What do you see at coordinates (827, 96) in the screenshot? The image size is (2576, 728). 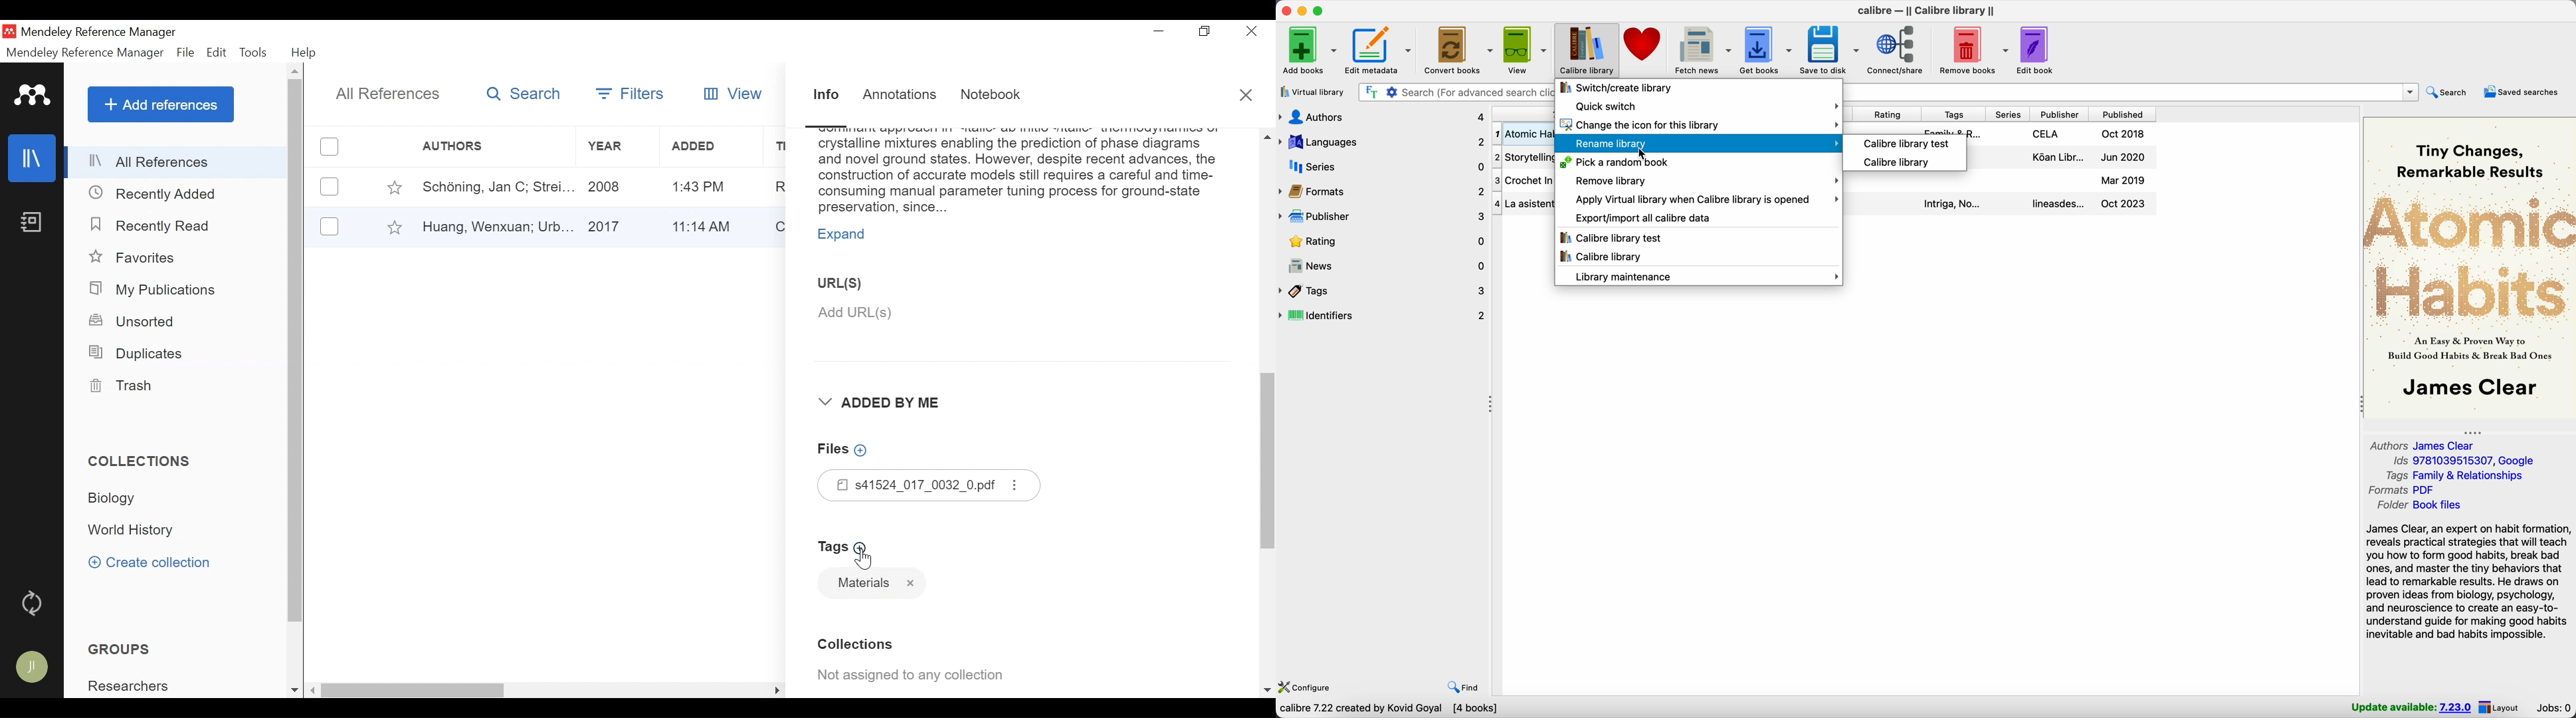 I see `Information` at bounding box center [827, 96].